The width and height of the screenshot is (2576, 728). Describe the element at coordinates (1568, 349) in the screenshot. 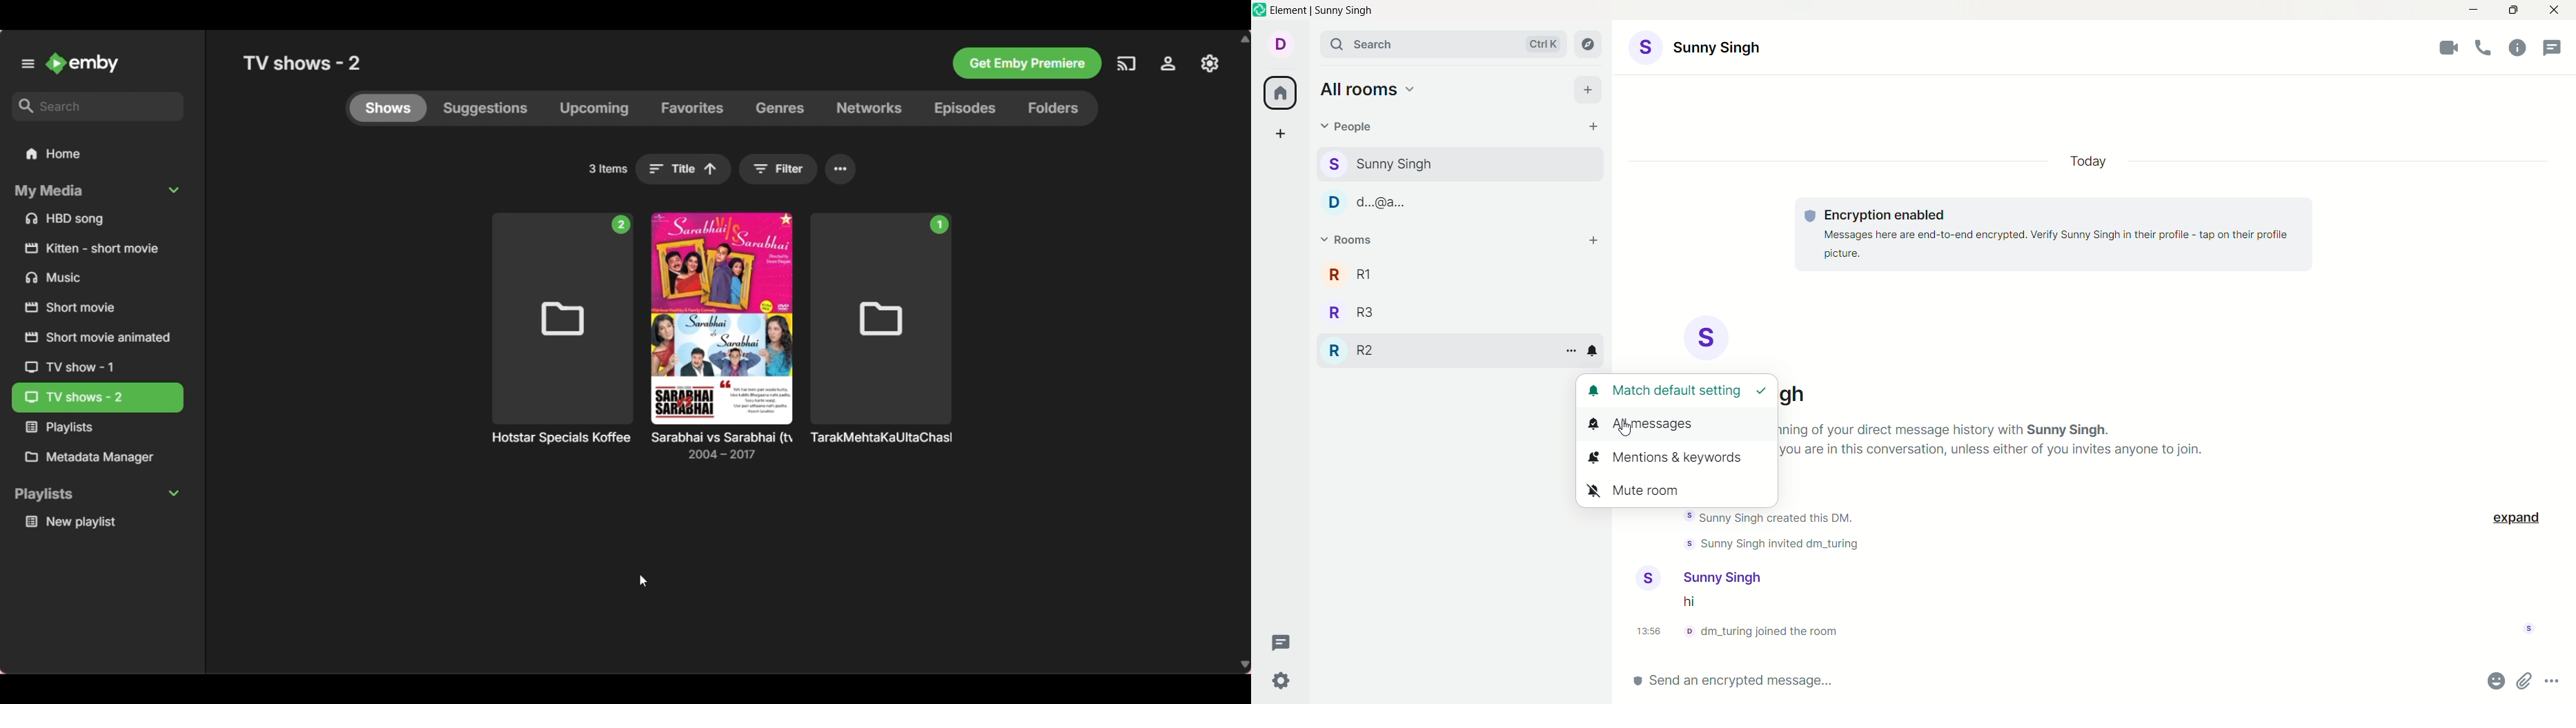

I see `options` at that location.